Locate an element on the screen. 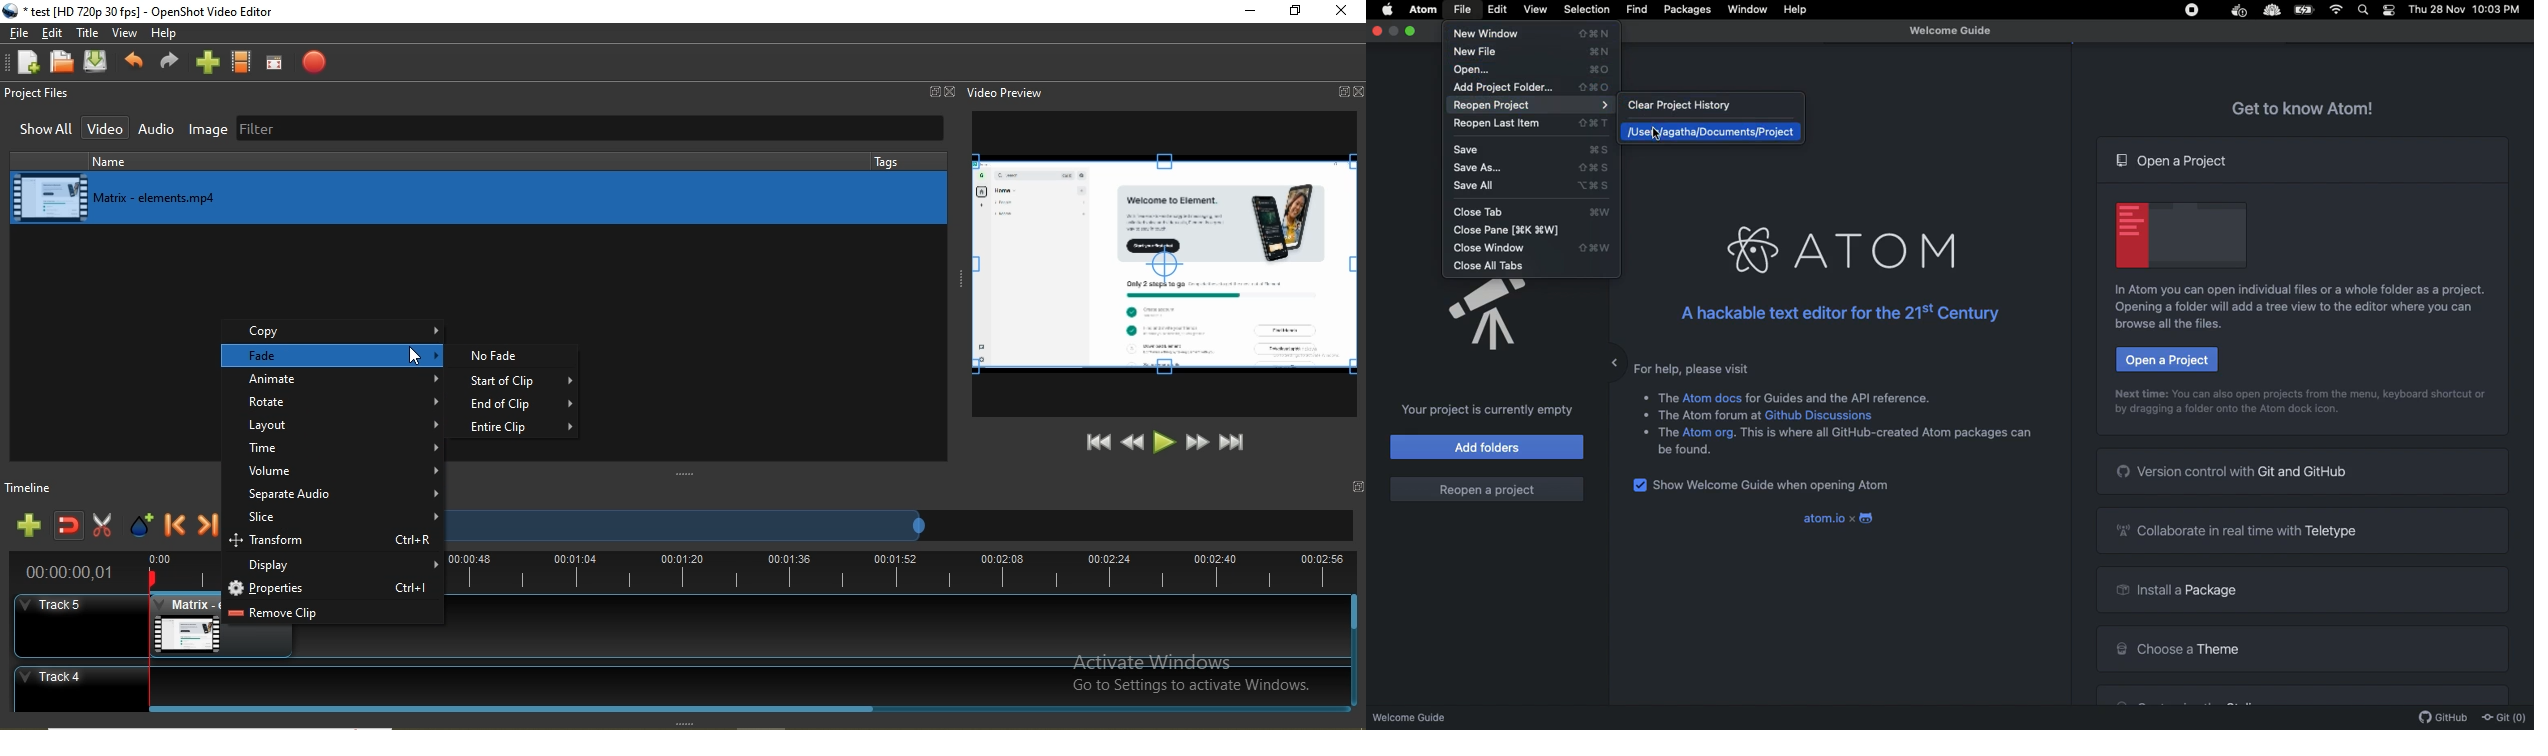  text is located at coordinates (1887, 437).